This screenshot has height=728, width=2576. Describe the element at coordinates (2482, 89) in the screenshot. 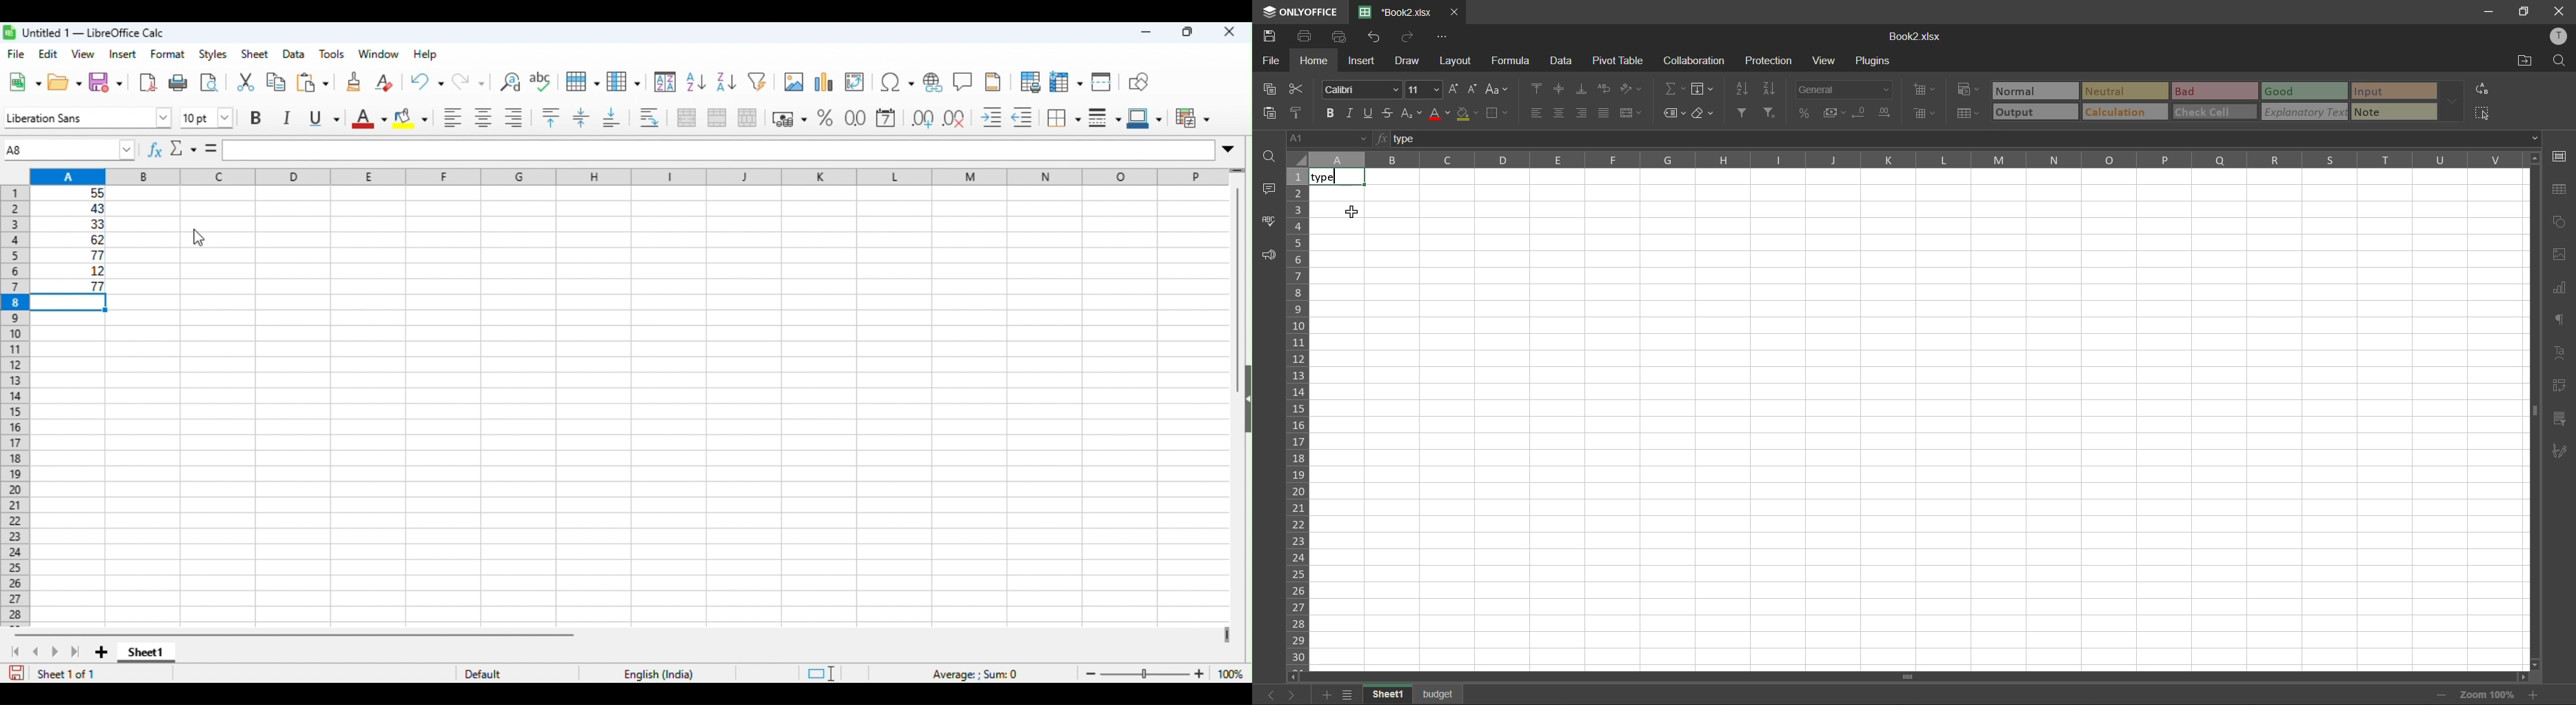

I see `replace` at that location.